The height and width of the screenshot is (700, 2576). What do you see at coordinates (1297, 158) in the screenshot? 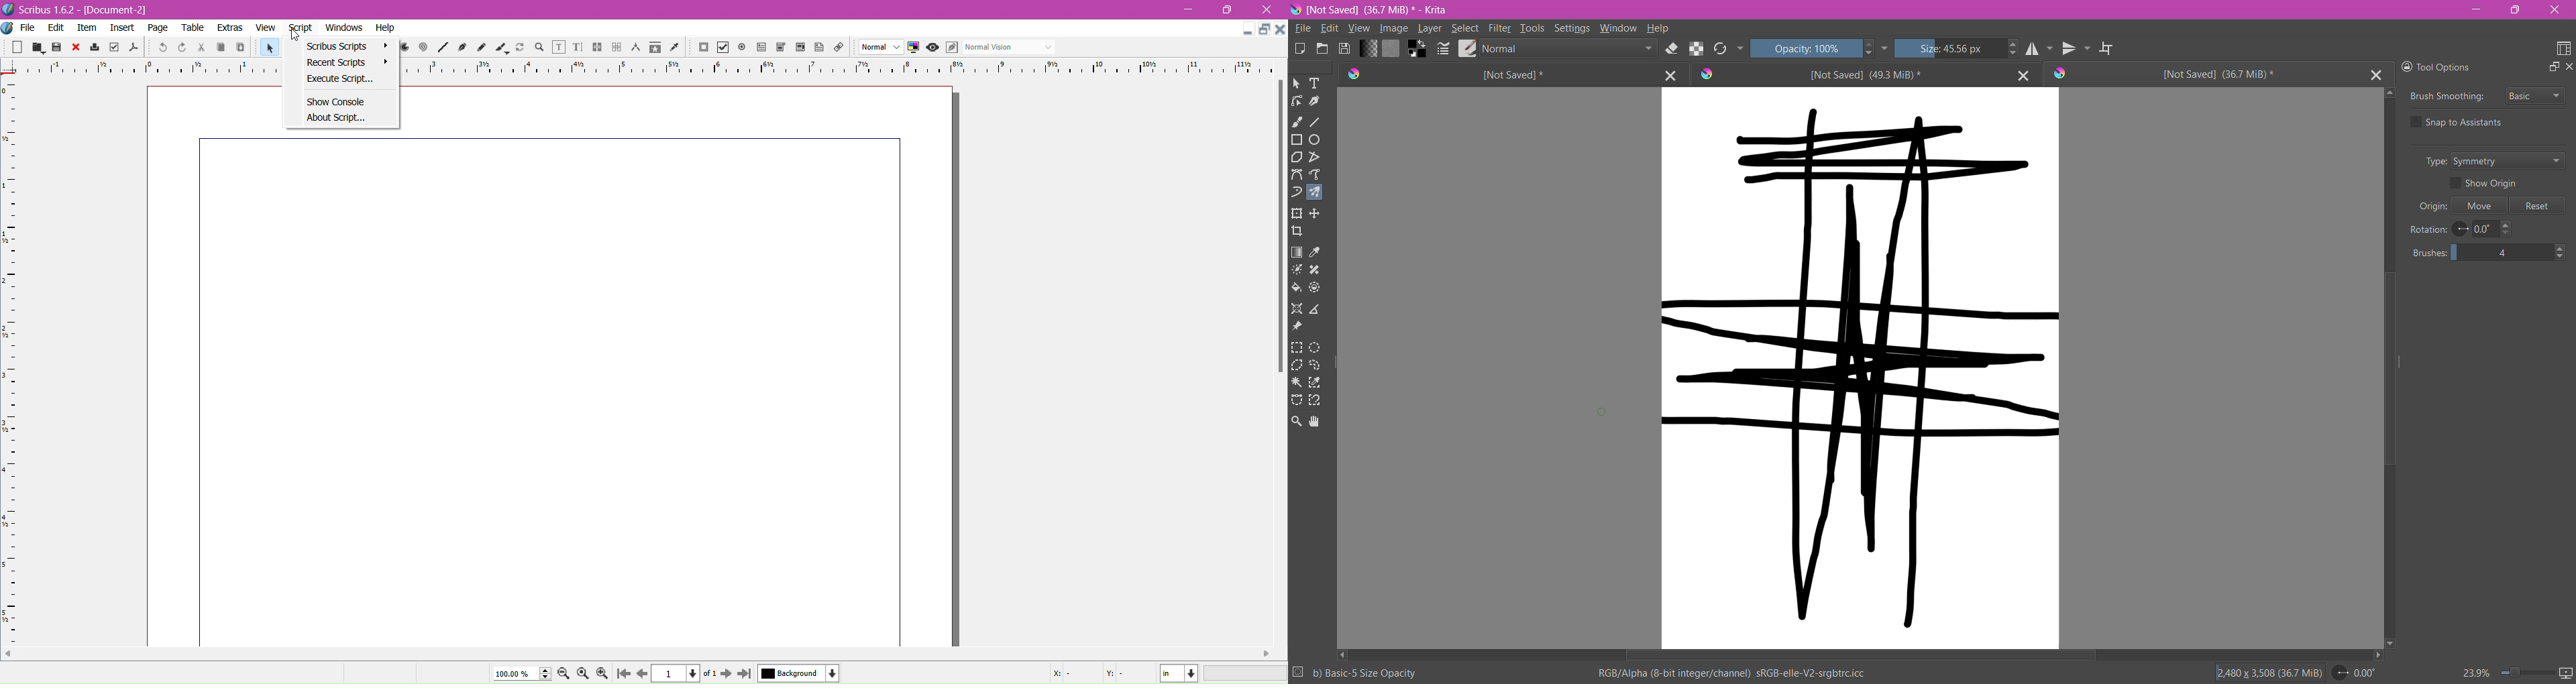
I see `Polygon Tool` at bounding box center [1297, 158].